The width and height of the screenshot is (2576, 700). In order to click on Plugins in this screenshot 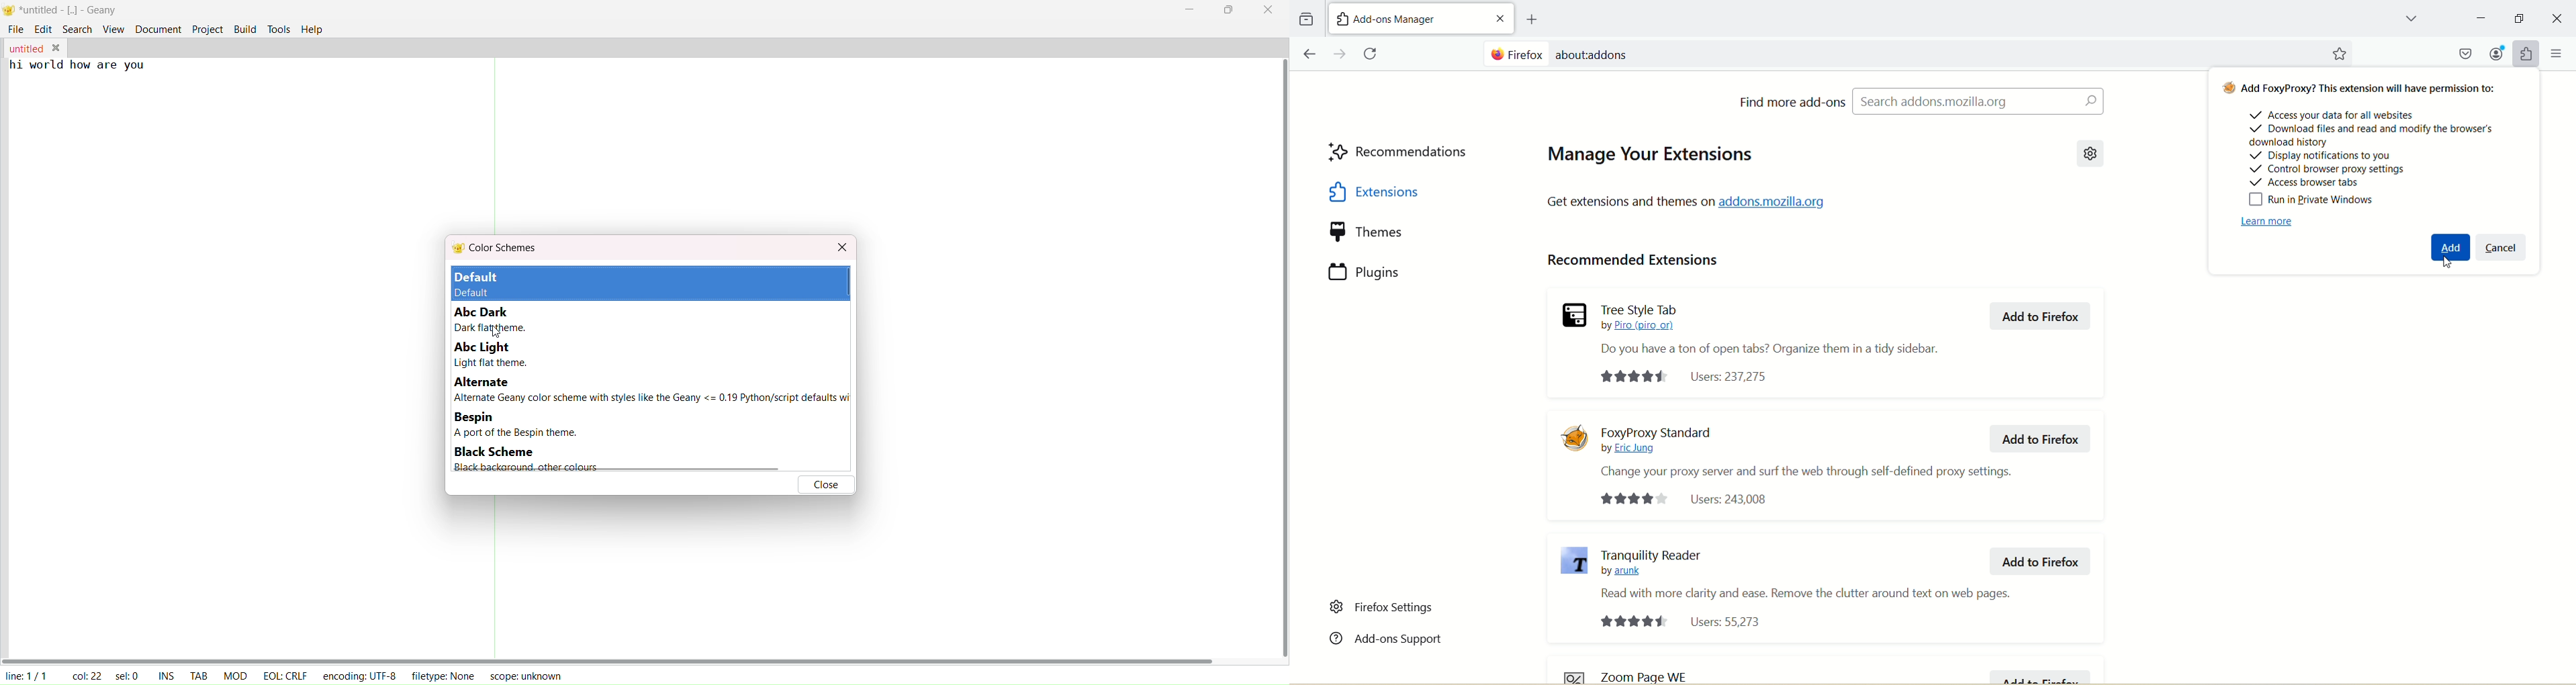, I will do `click(1403, 271)`.